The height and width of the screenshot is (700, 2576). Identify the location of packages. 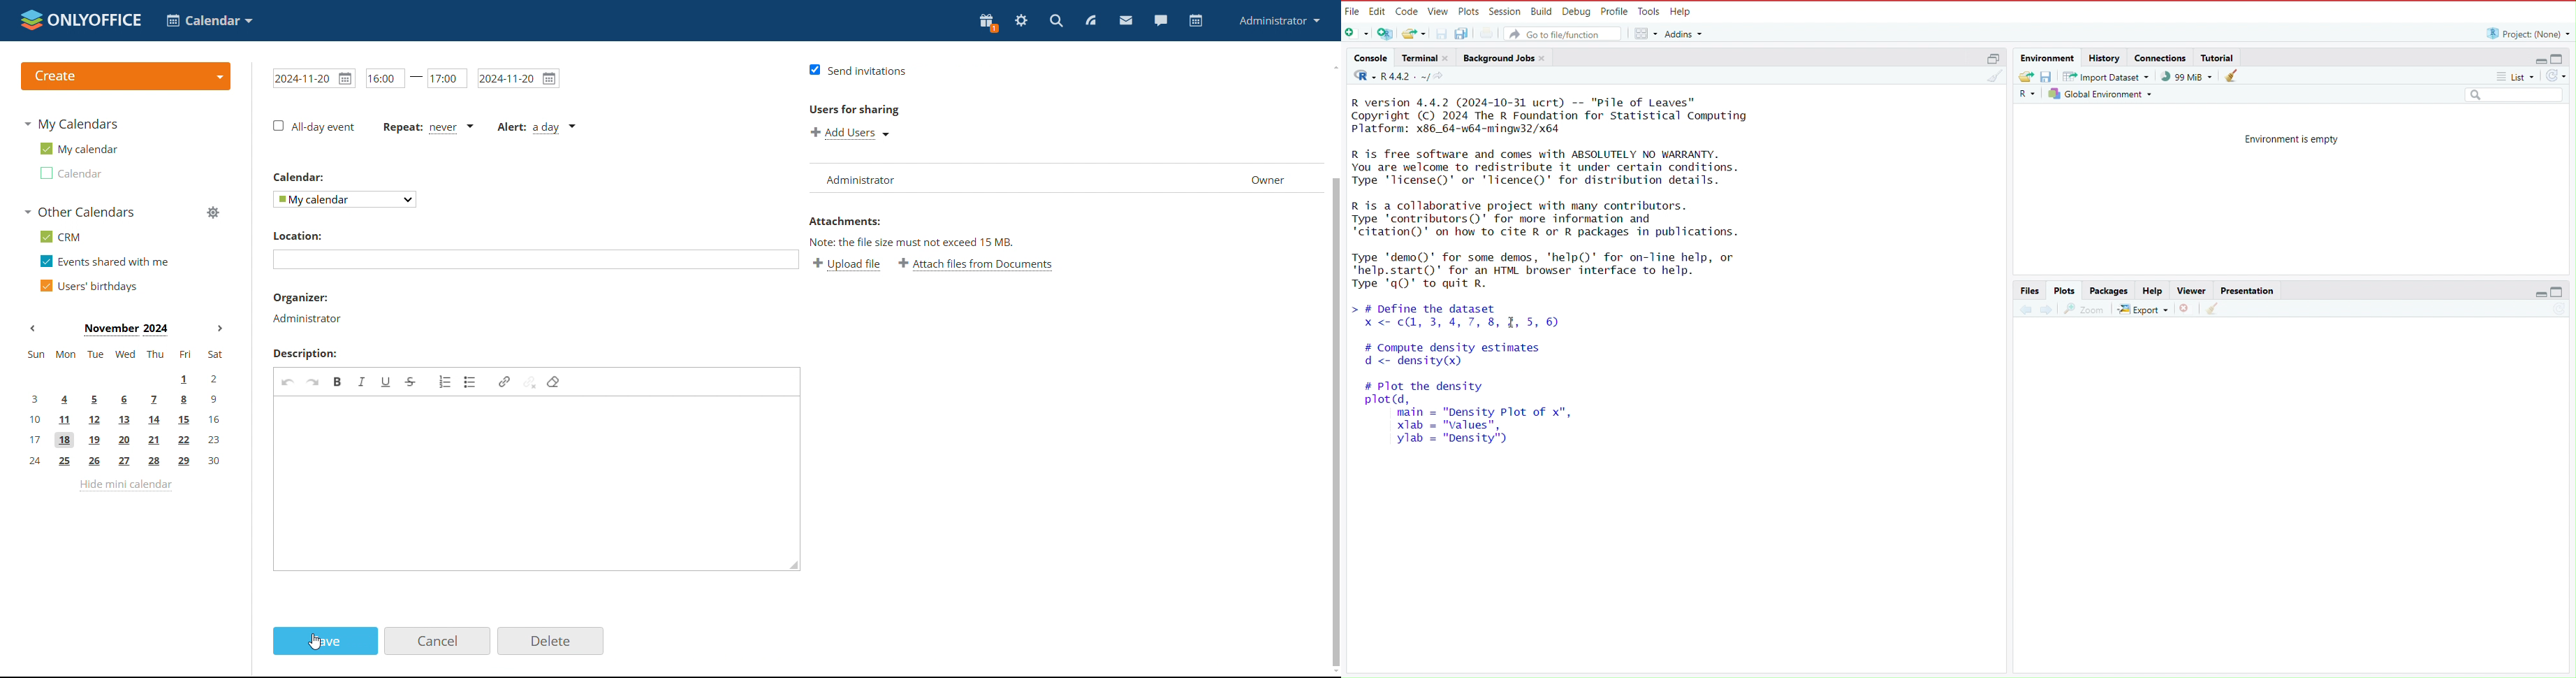
(2109, 289).